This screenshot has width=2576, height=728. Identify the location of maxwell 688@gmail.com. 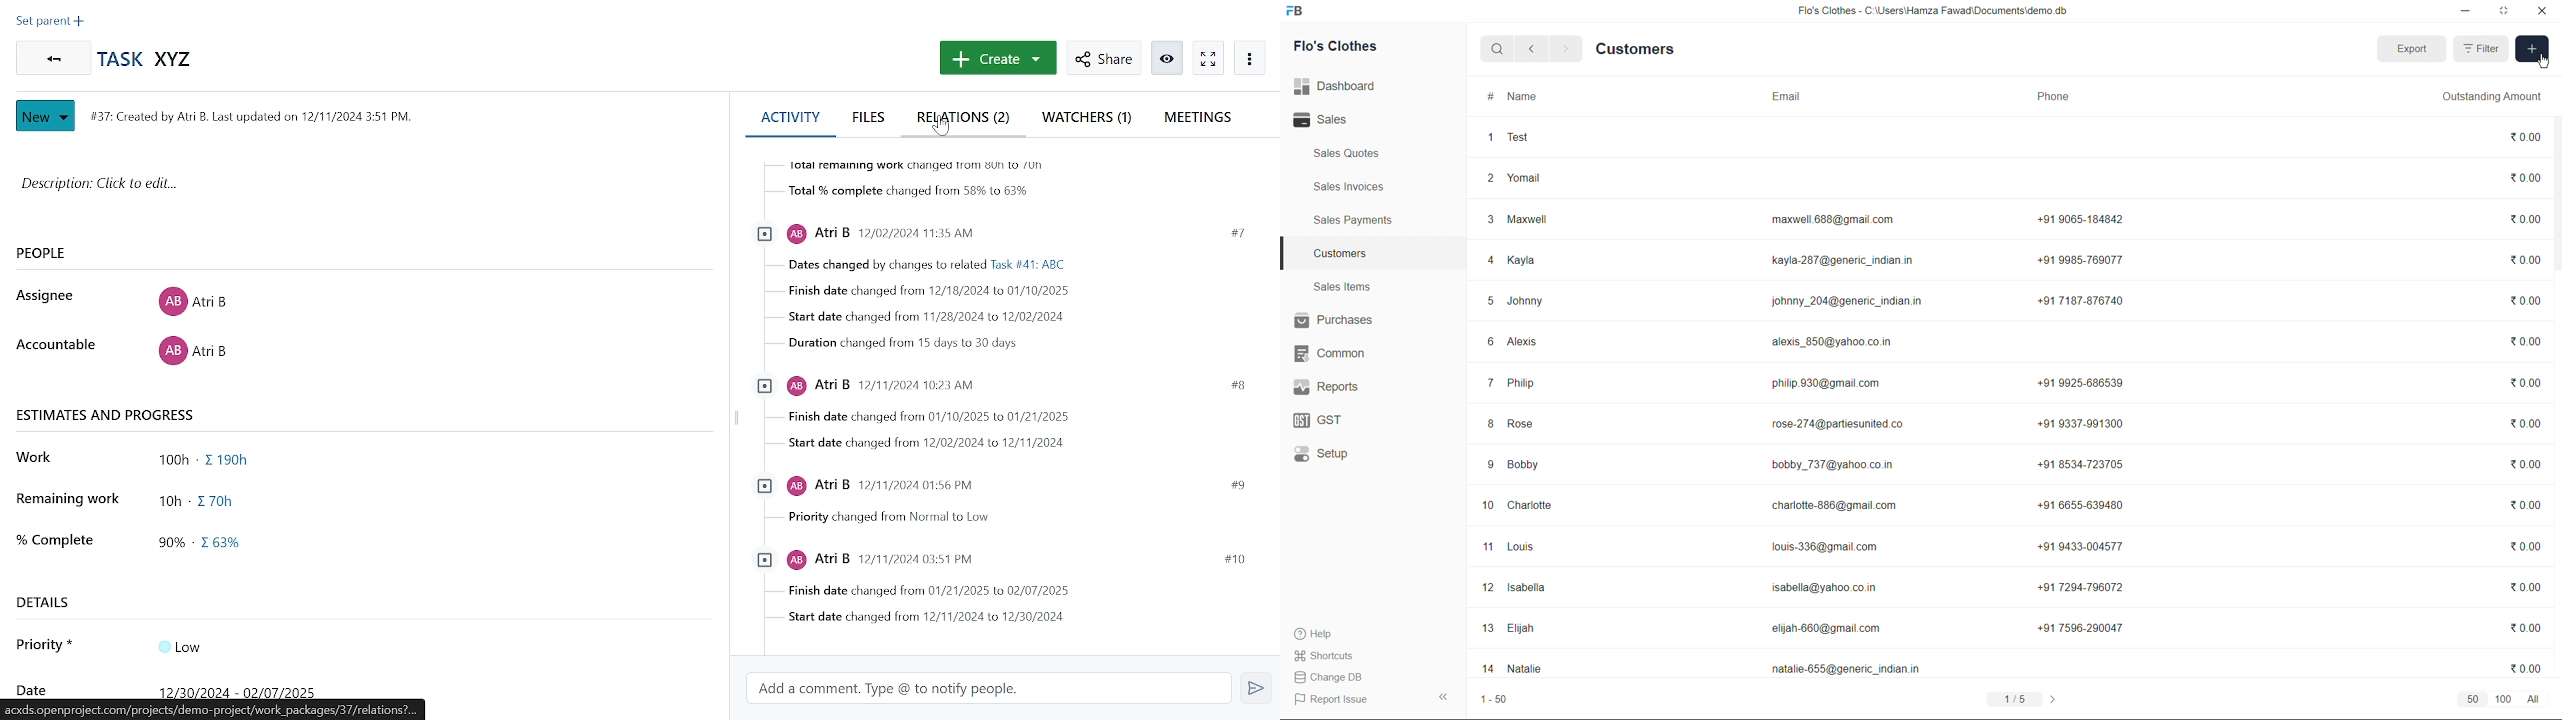
(1834, 220).